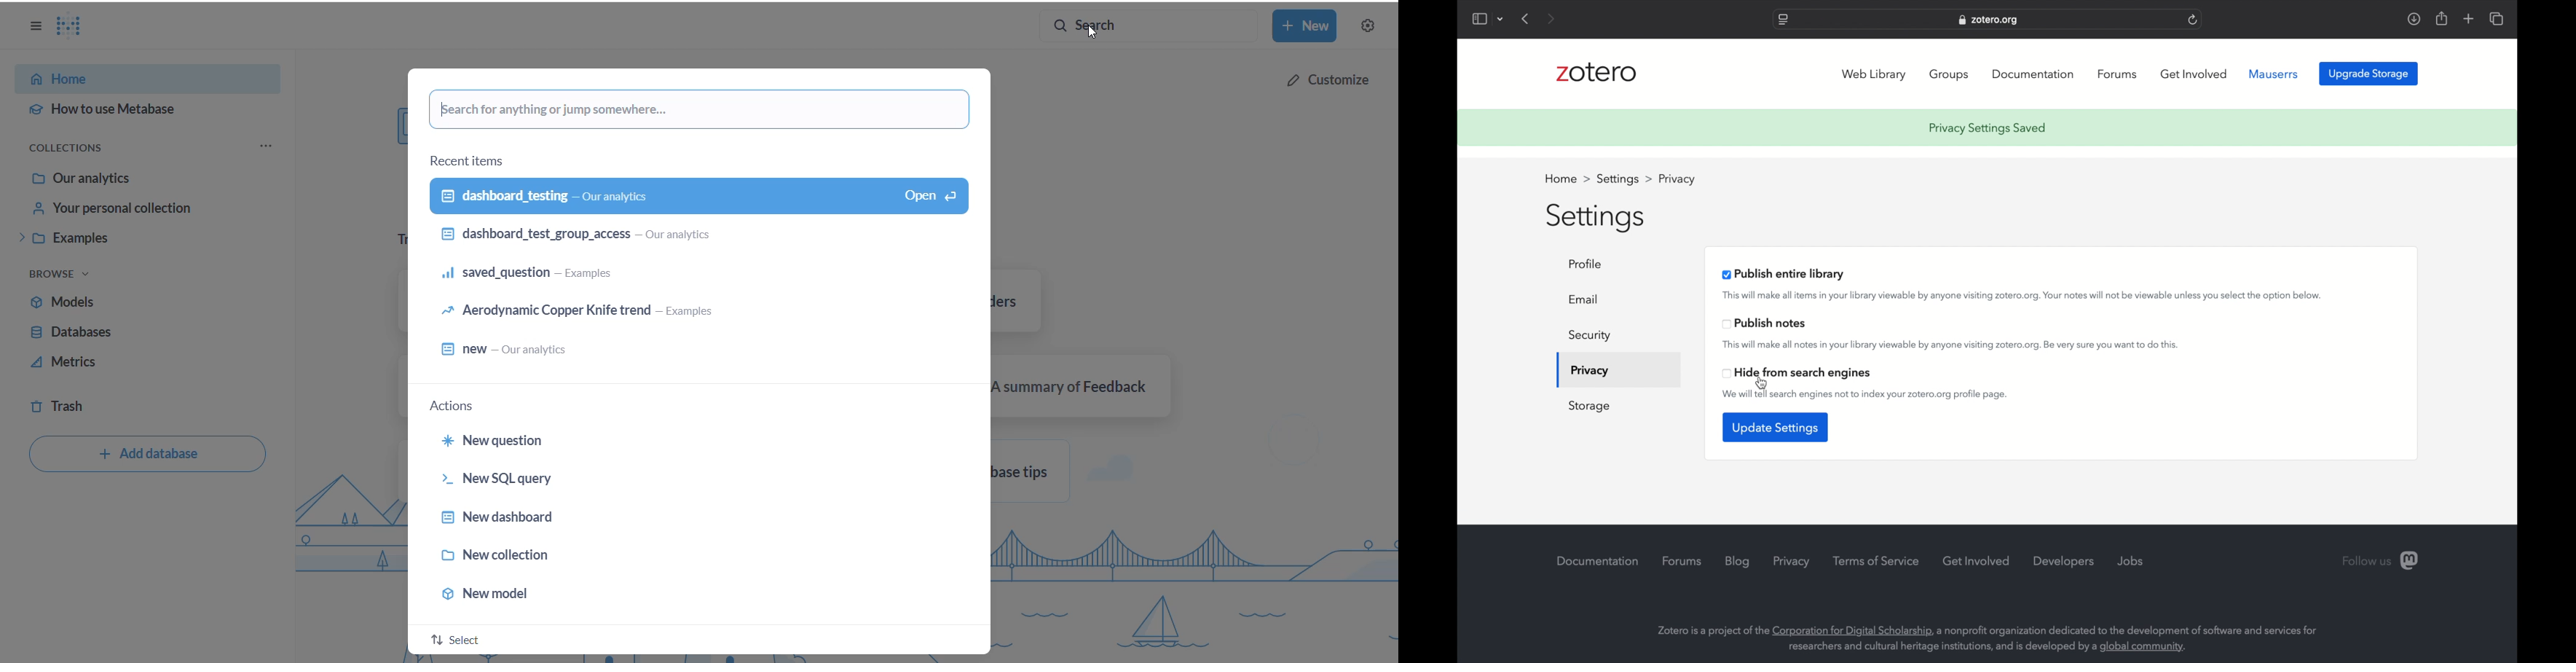  What do you see at coordinates (1776, 427) in the screenshot?
I see `update settings` at bounding box center [1776, 427].